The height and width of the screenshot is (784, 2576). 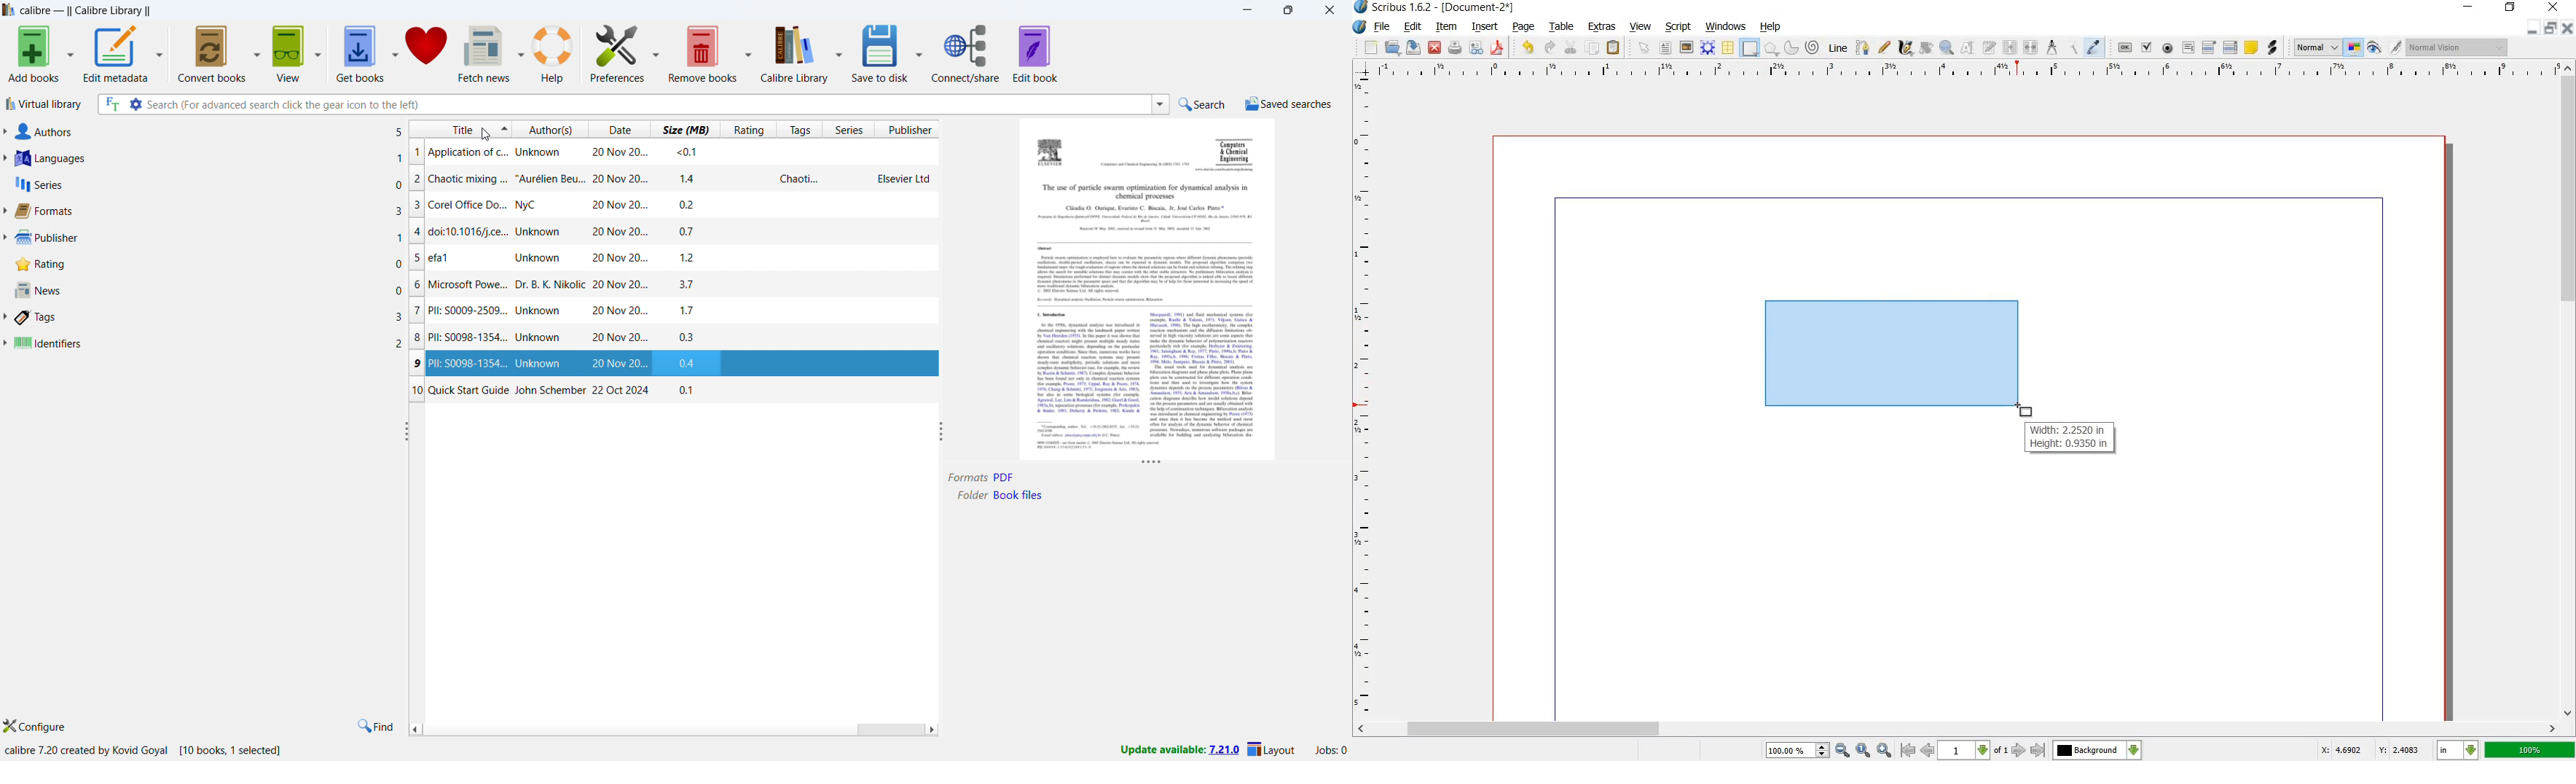 I want to click on 8, so click(x=417, y=338).